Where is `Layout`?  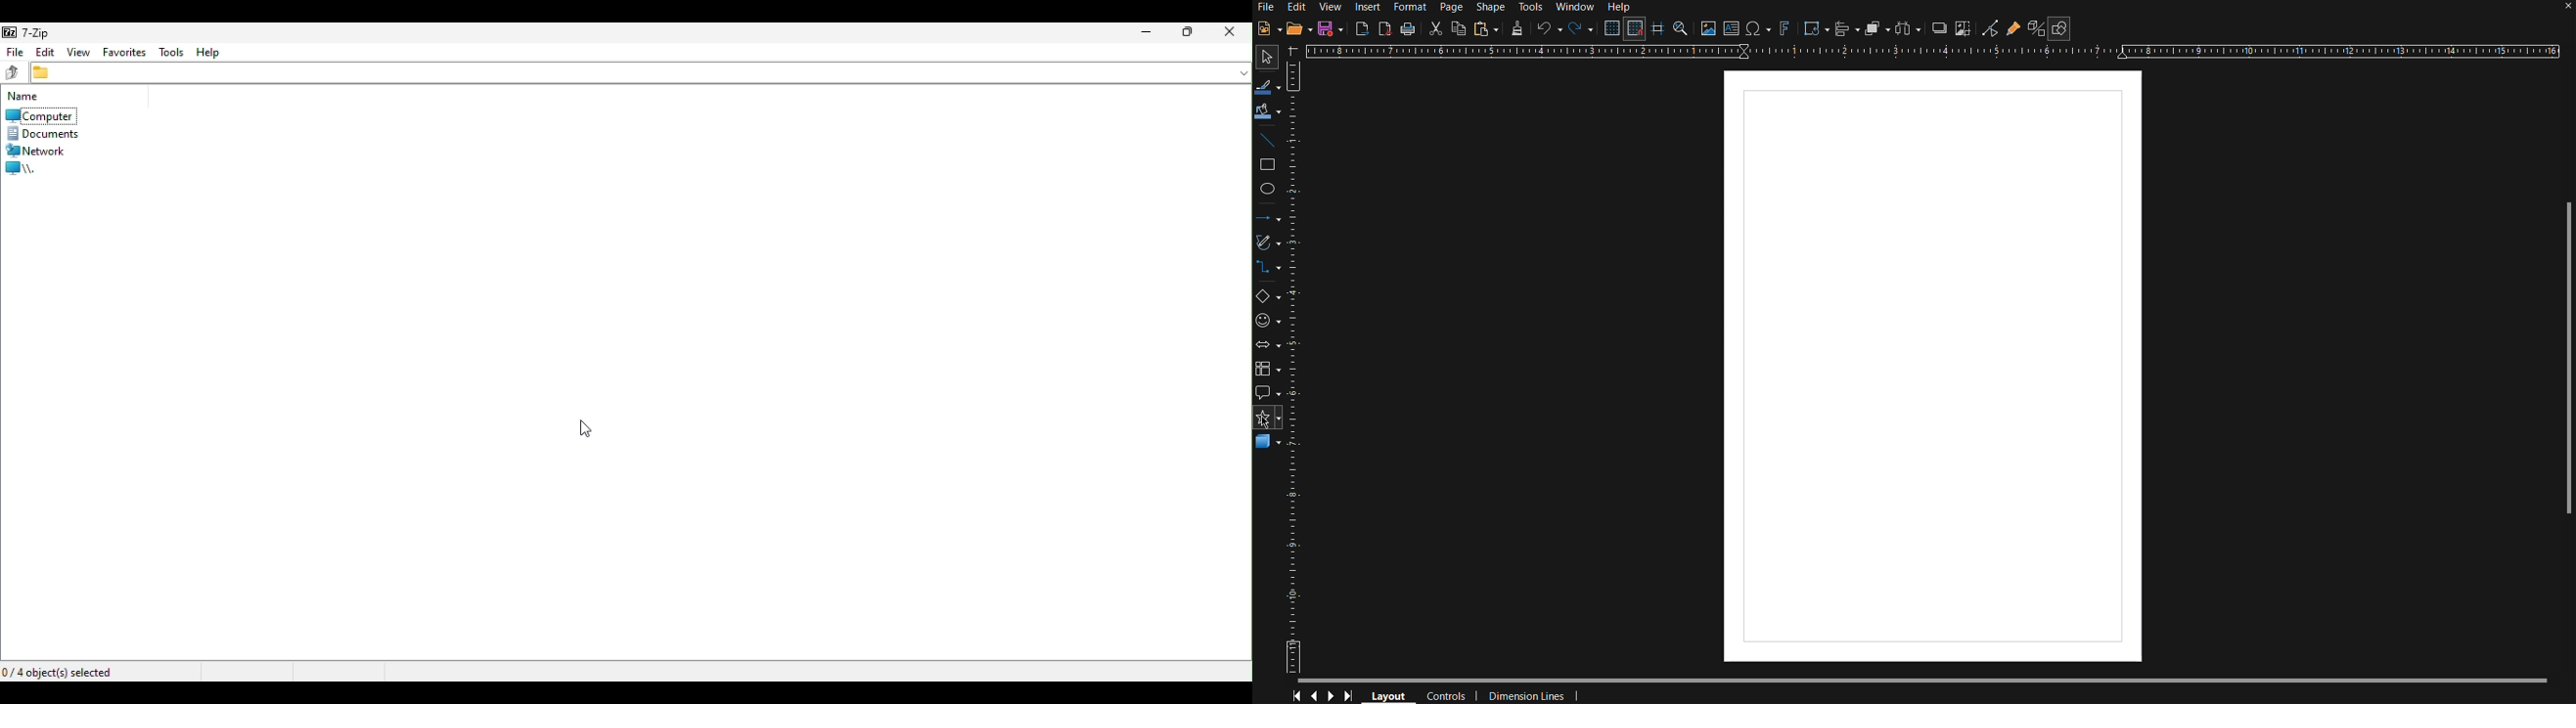
Layout is located at coordinates (1388, 694).